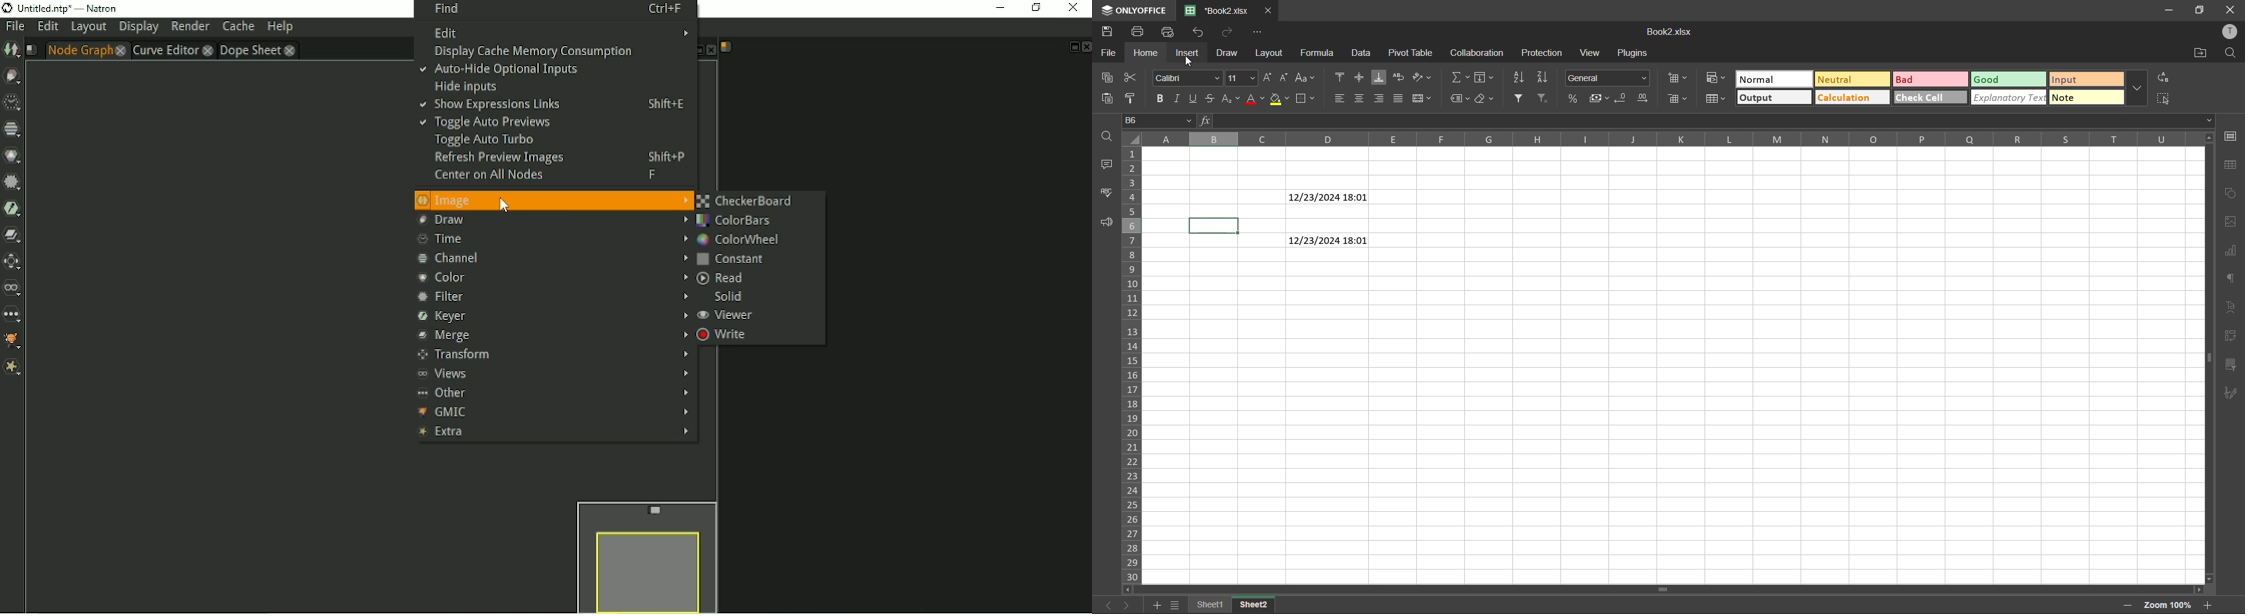 The image size is (2268, 616). What do you see at coordinates (1478, 53) in the screenshot?
I see `collaboration` at bounding box center [1478, 53].